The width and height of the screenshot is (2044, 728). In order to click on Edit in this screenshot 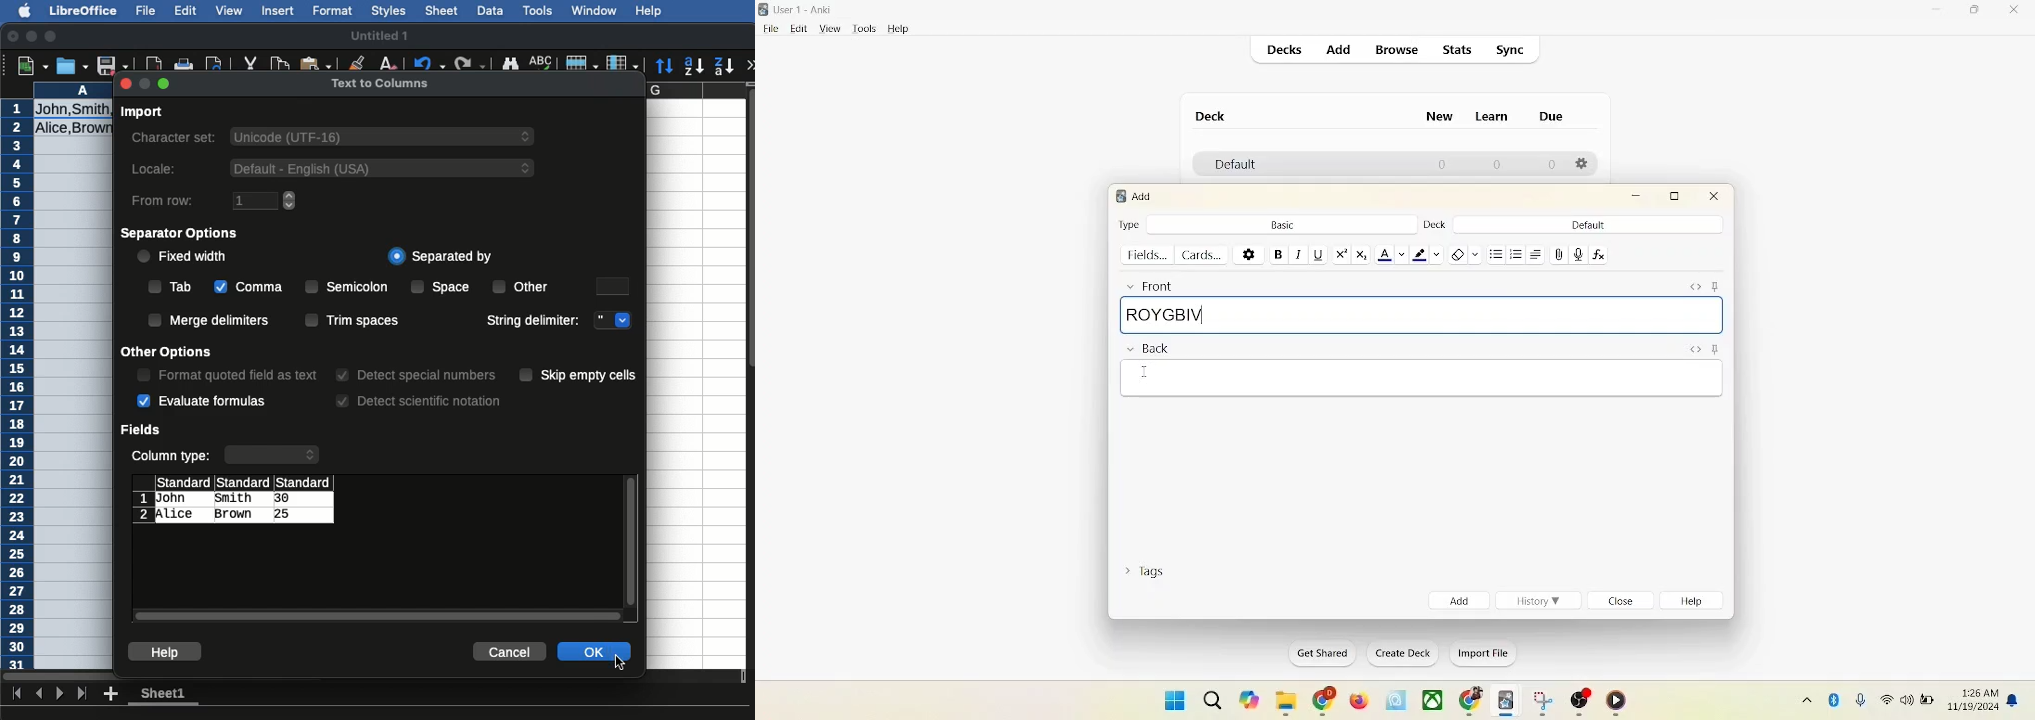, I will do `click(186, 9)`.